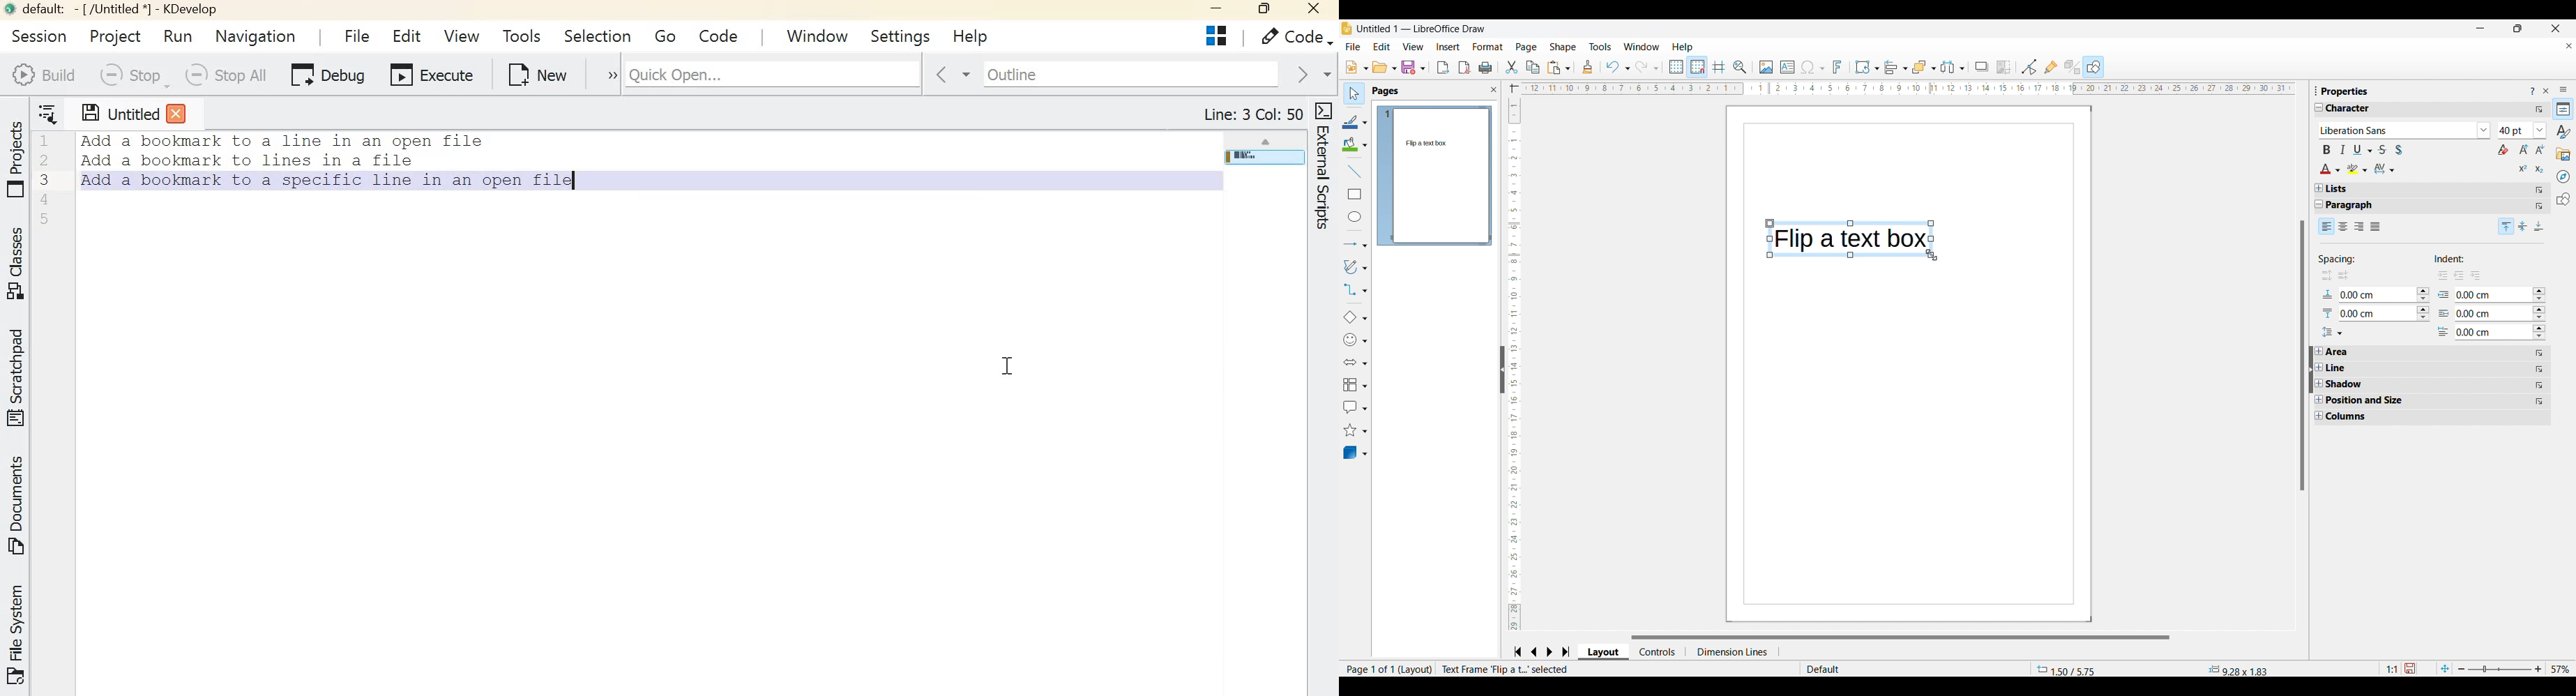 This screenshot has width=2576, height=700. What do you see at coordinates (2460, 274) in the screenshot?
I see `left indent` at bounding box center [2460, 274].